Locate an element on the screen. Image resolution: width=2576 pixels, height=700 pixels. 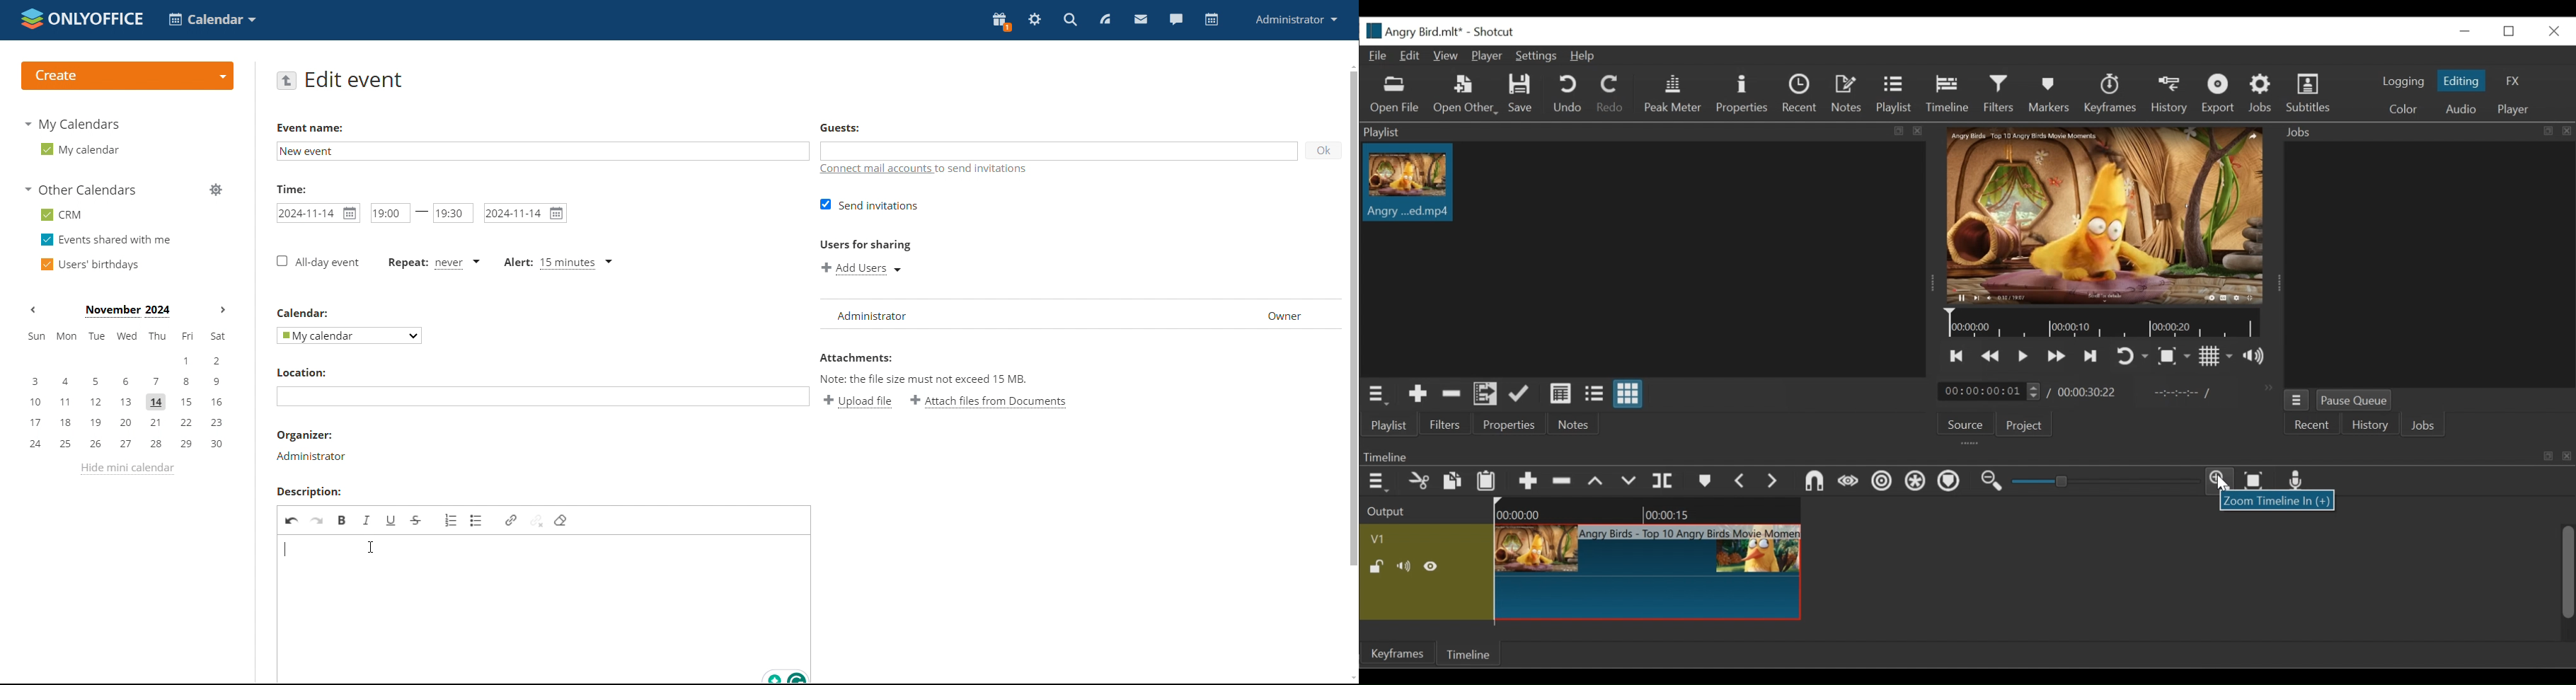
Ripple is located at coordinates (1883, 483).